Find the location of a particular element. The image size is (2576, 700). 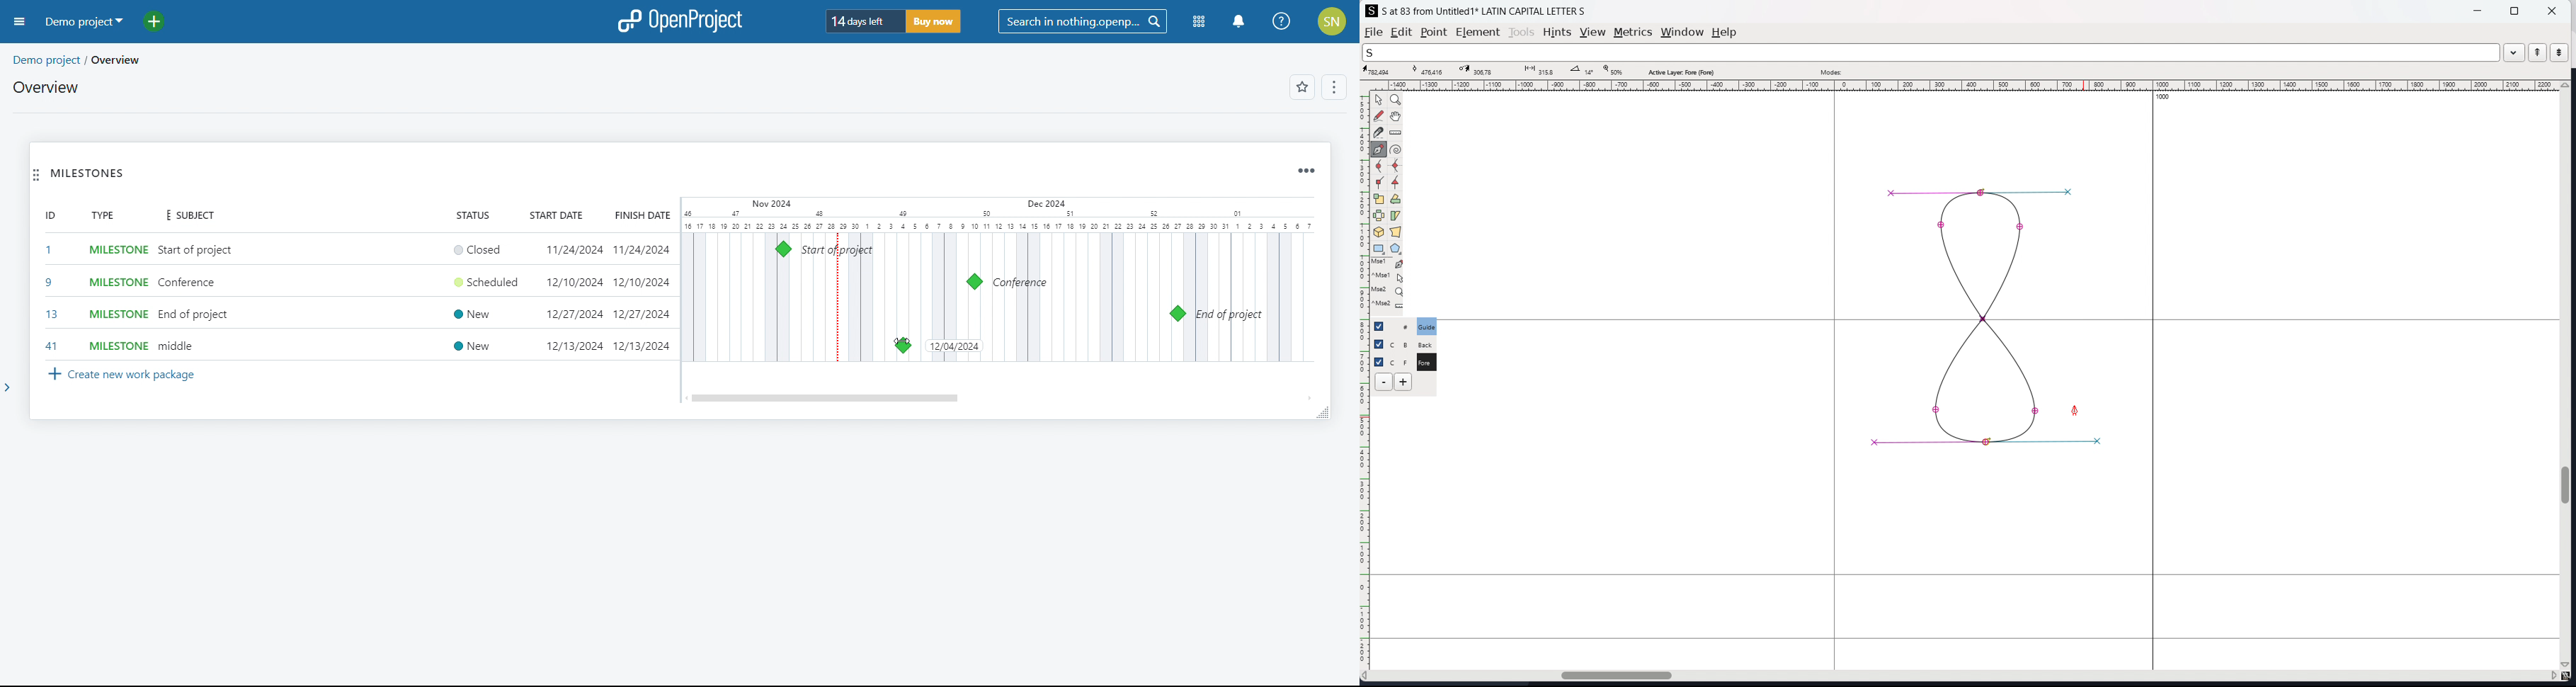

modes is located at coordinates (1831, 71).